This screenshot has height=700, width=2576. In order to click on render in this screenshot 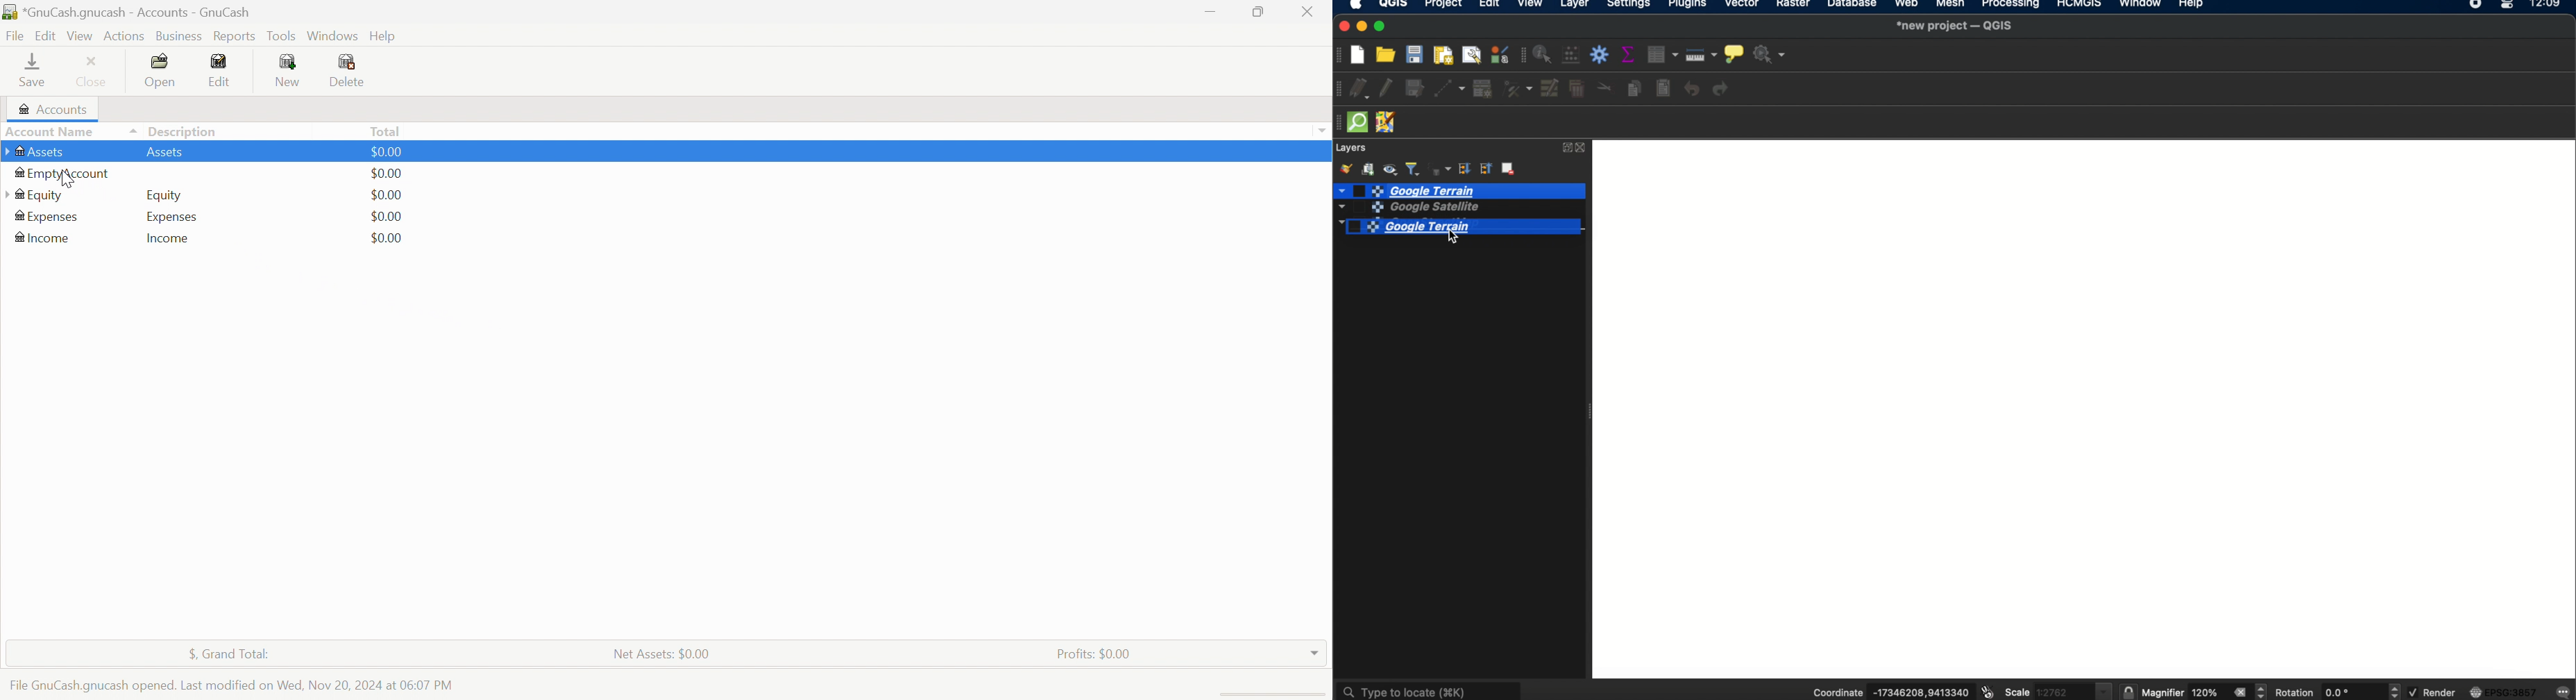, I will do `click(2432, 692)`.